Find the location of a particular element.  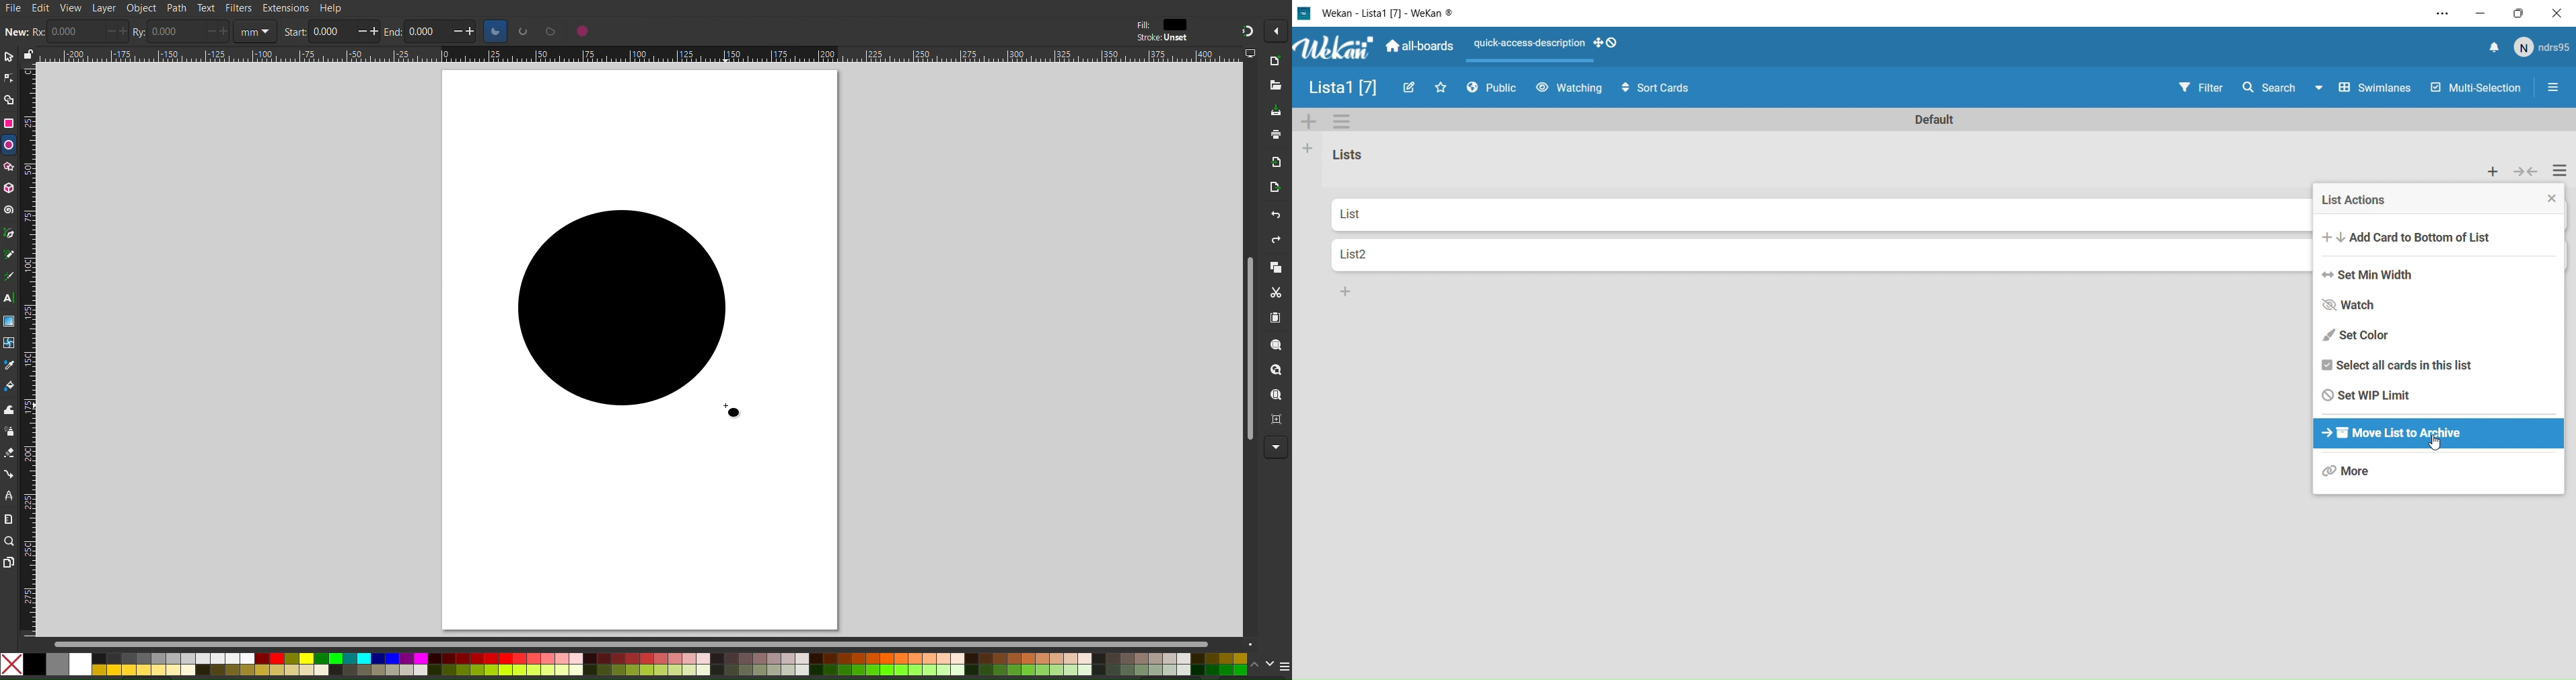

Vertical Ruler is located at coordinates (29, 349).